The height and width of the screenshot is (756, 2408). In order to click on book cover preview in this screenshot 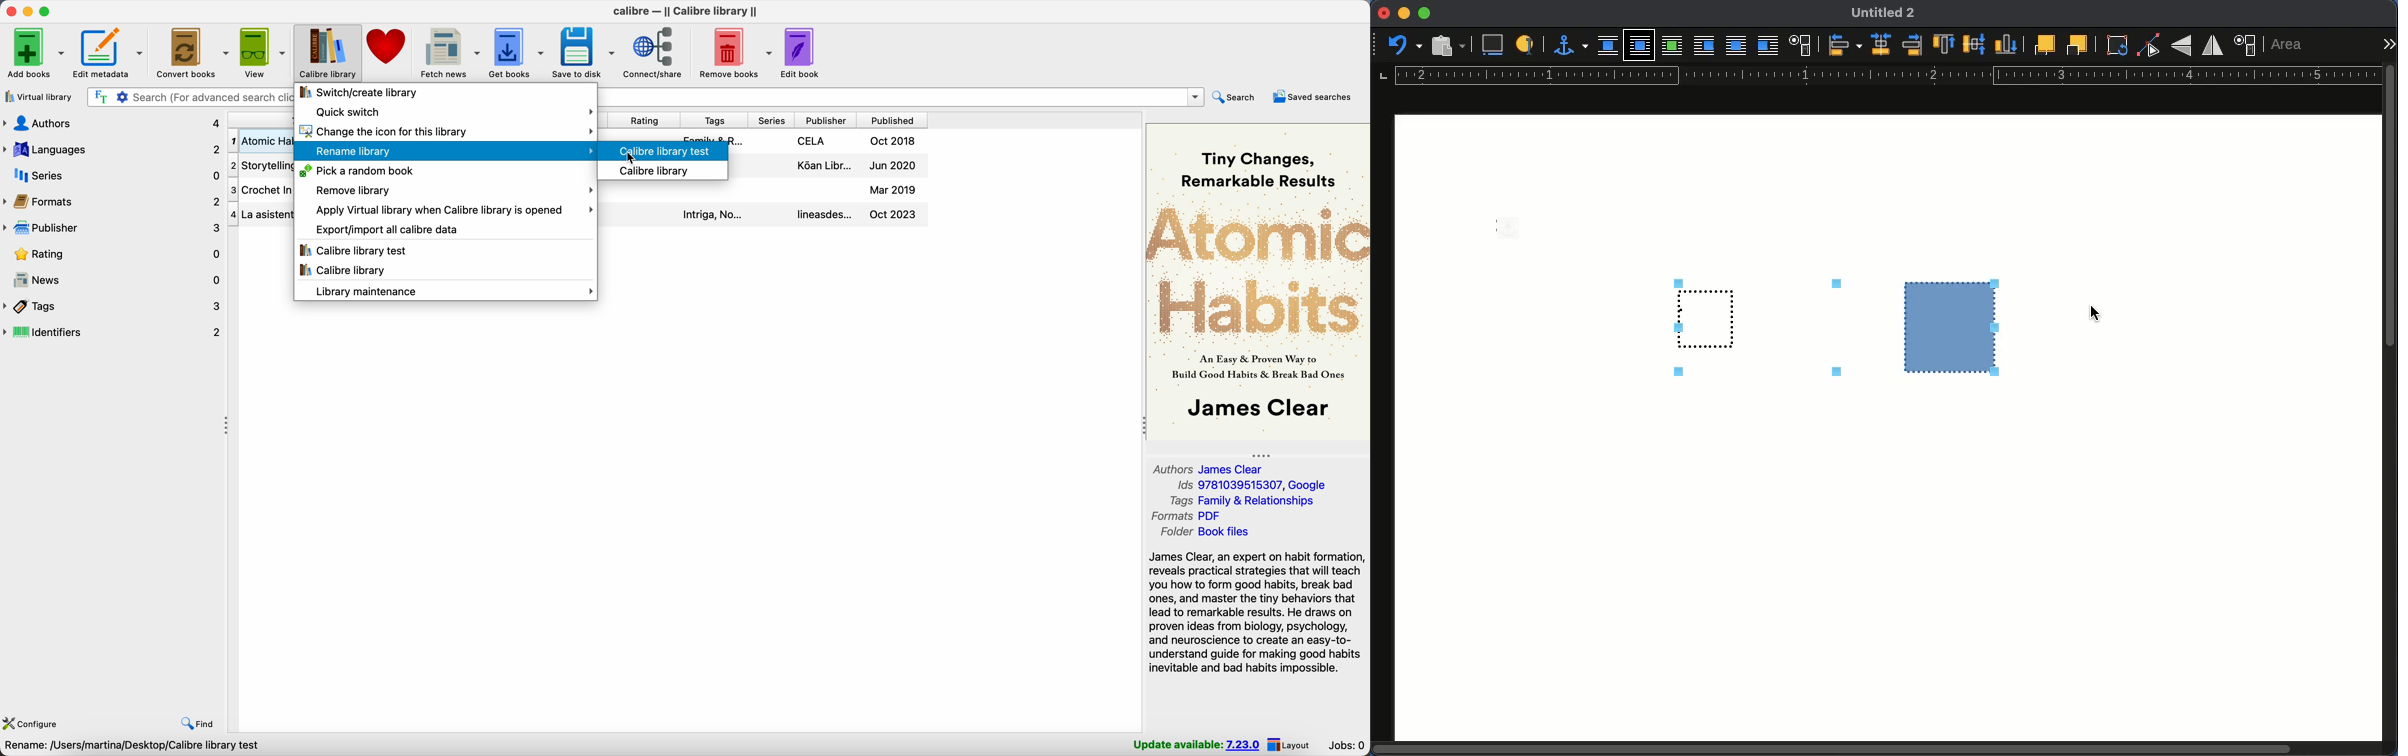, I will do `click(1257, 280)`.